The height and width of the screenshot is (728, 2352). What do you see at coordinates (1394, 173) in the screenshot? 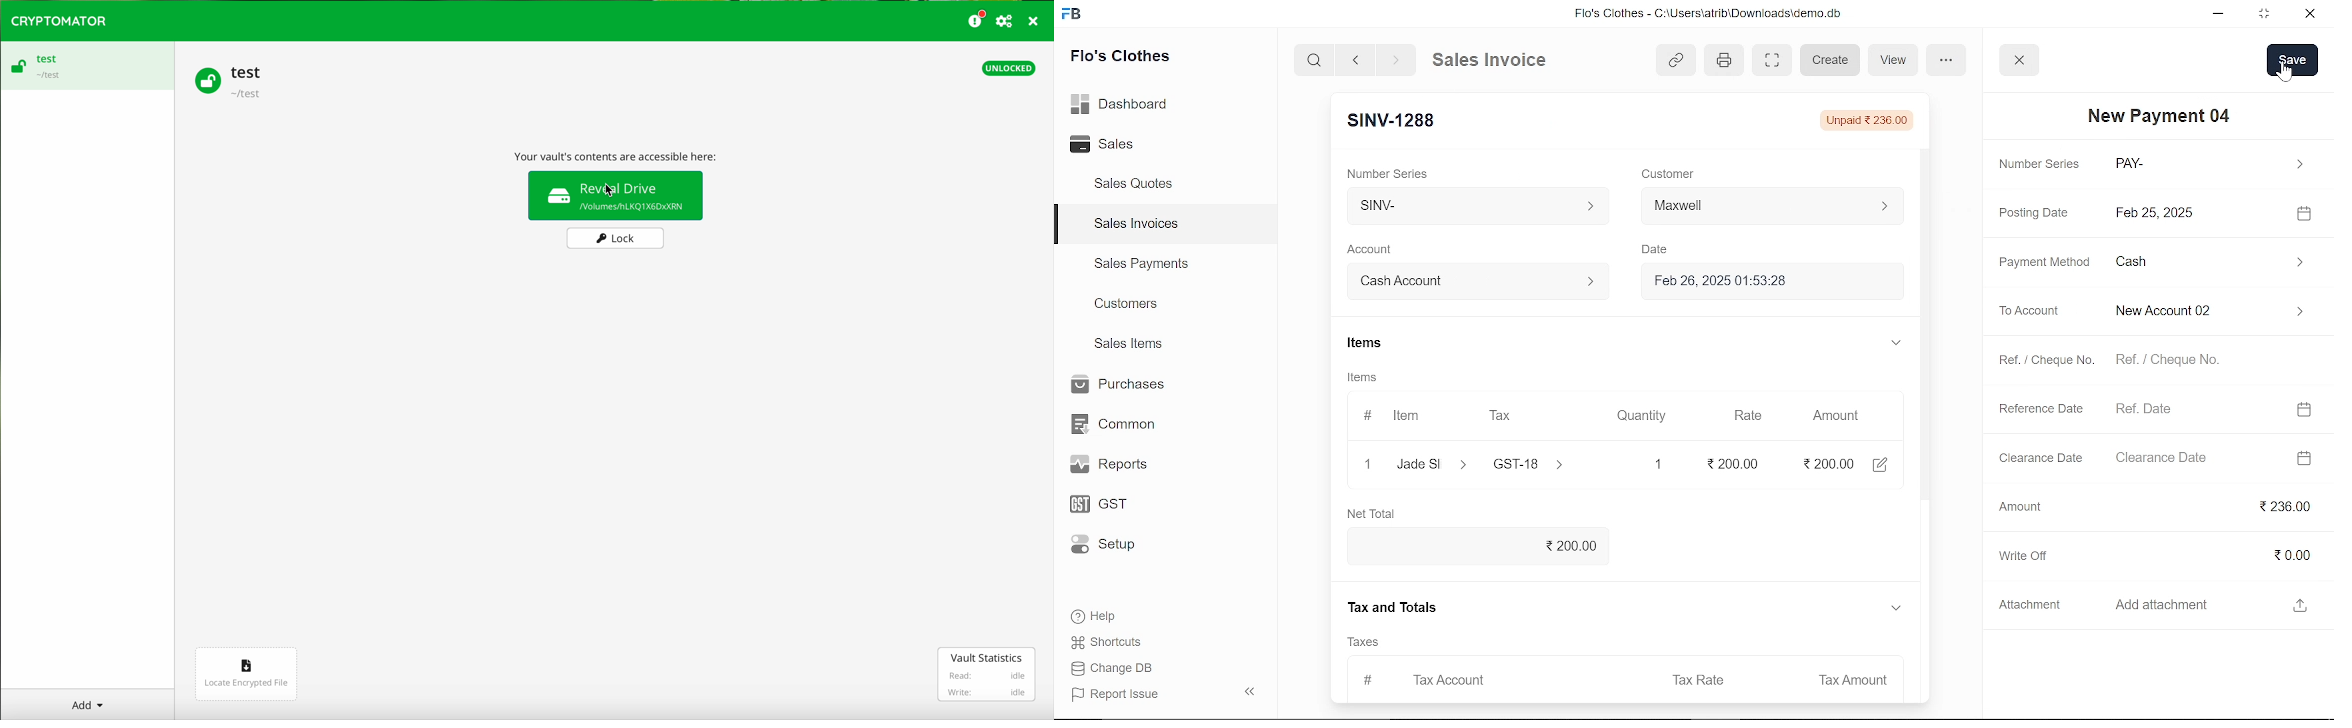
I see `Number Series` at bounding box center [1394, 173].